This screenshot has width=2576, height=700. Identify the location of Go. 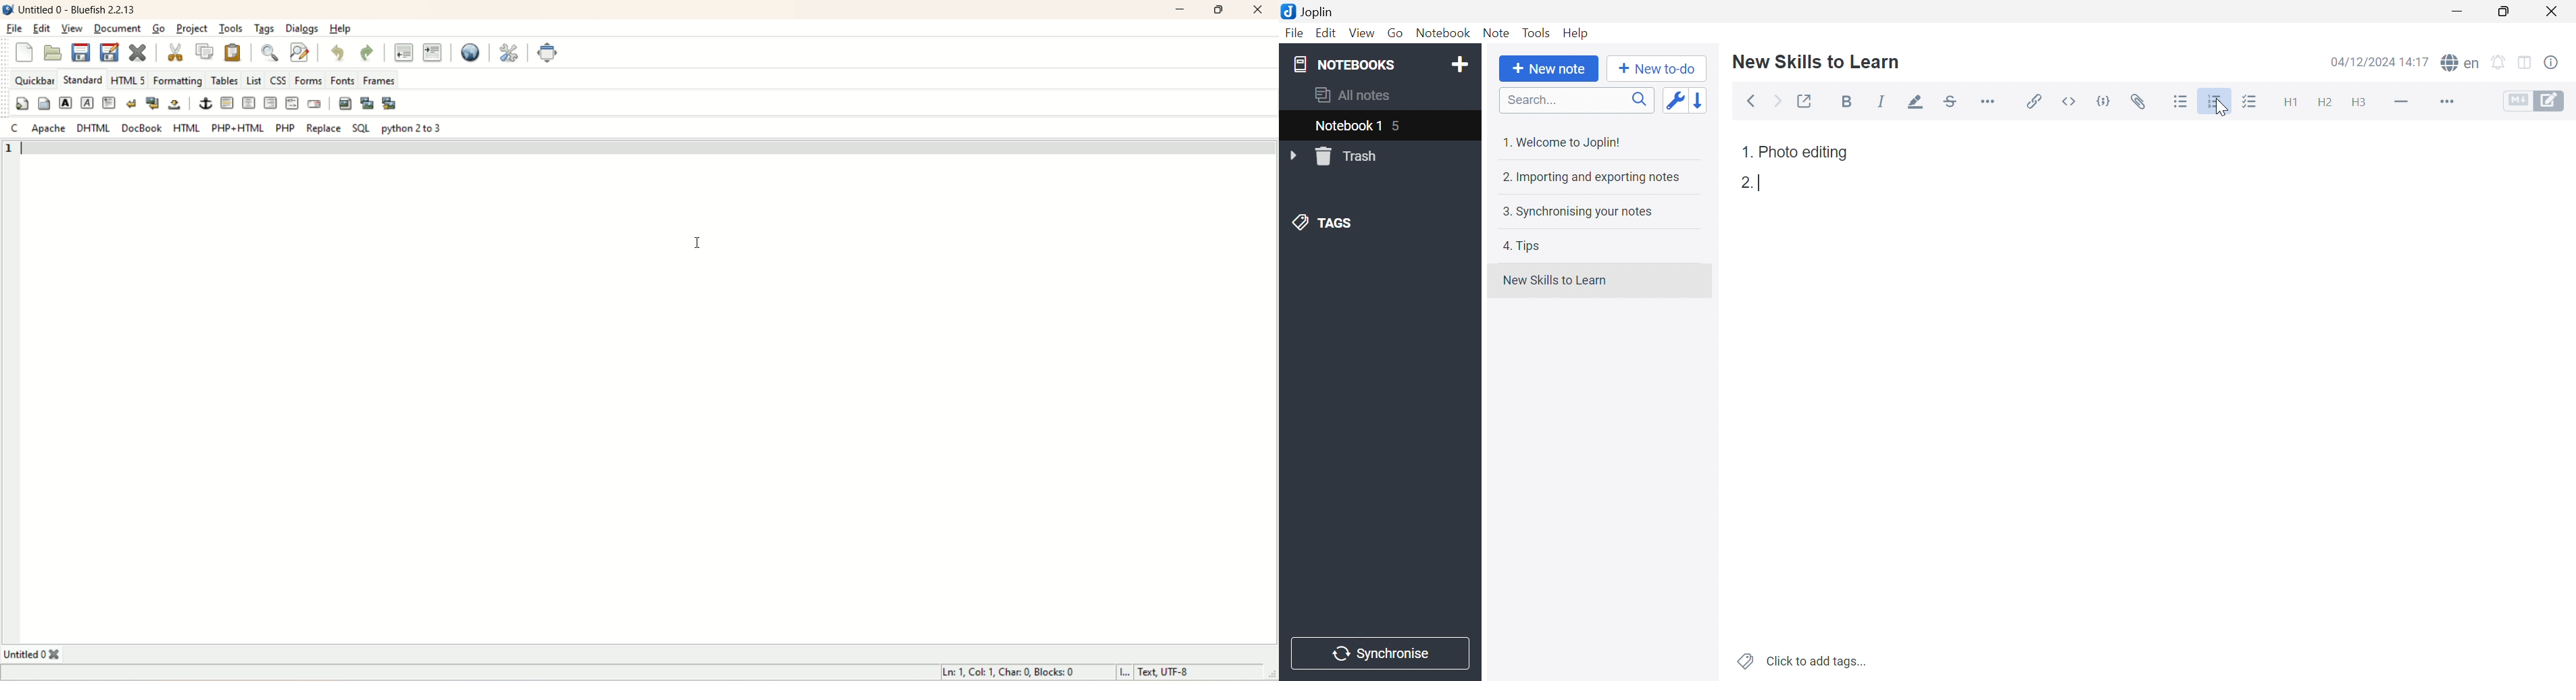
(1395, 34).